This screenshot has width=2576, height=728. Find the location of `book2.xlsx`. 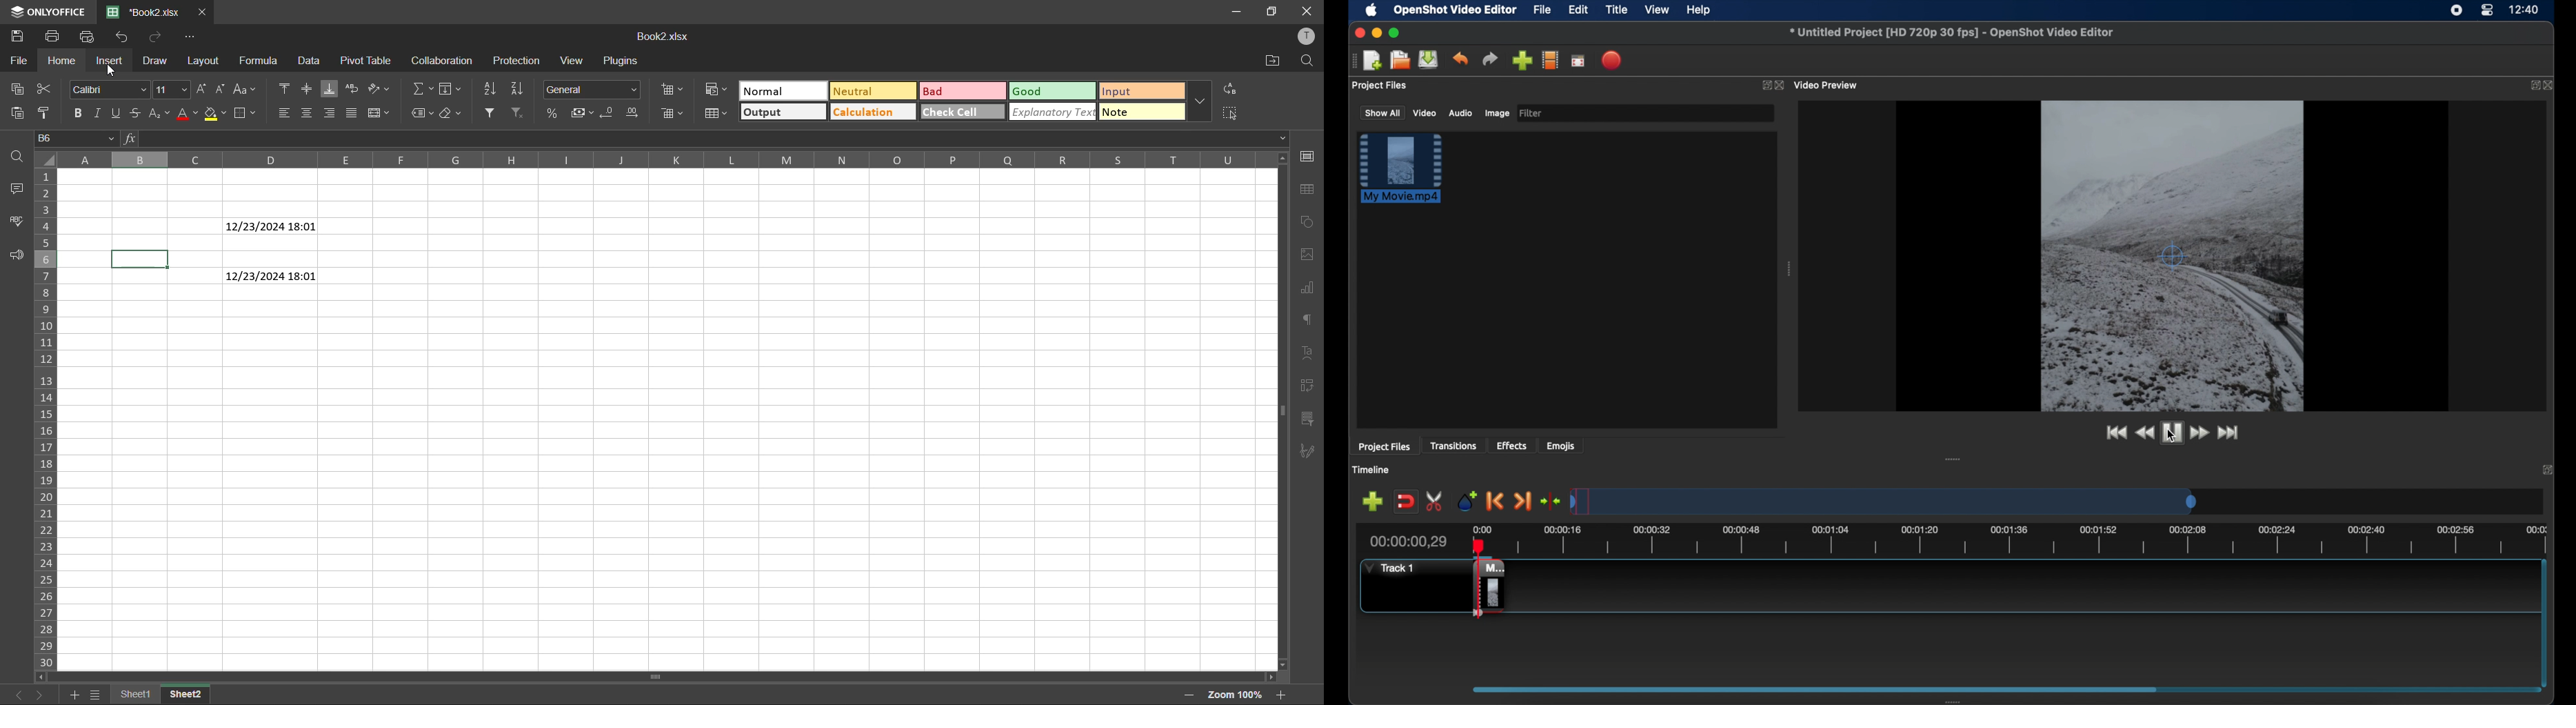

book2.xlsx is located at coordinates (142, 13).